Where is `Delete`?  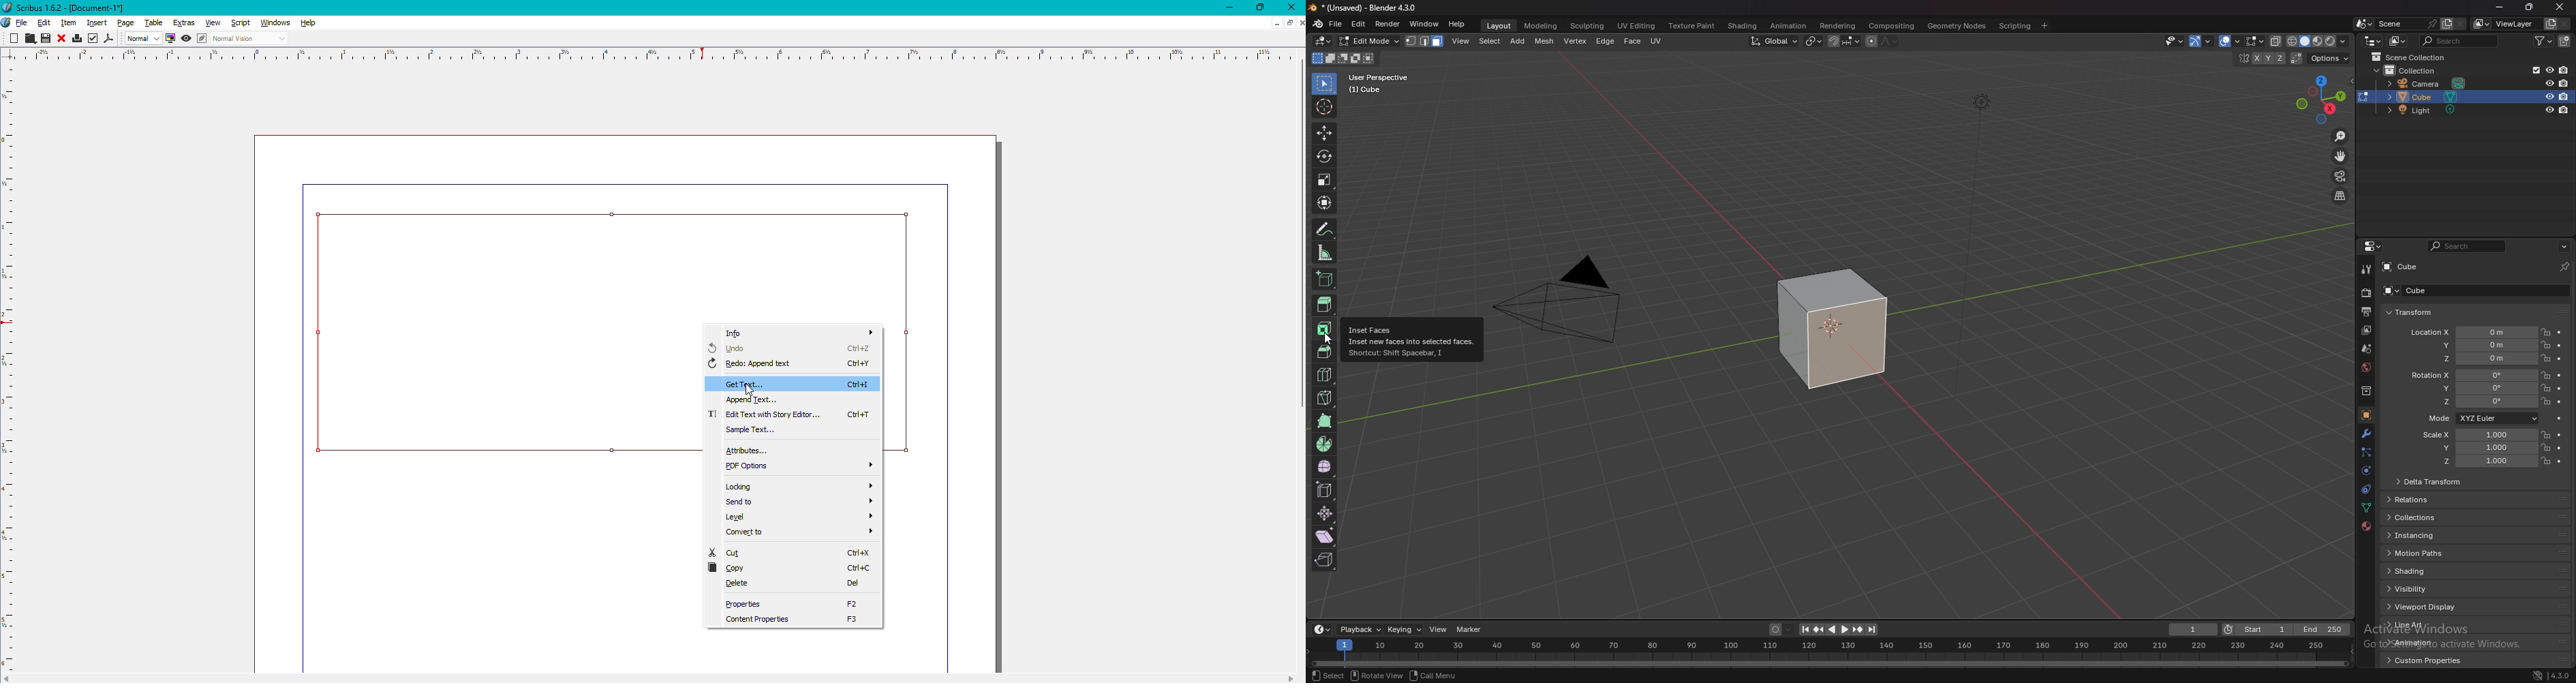
Delete is located at coordinates (789, 585).